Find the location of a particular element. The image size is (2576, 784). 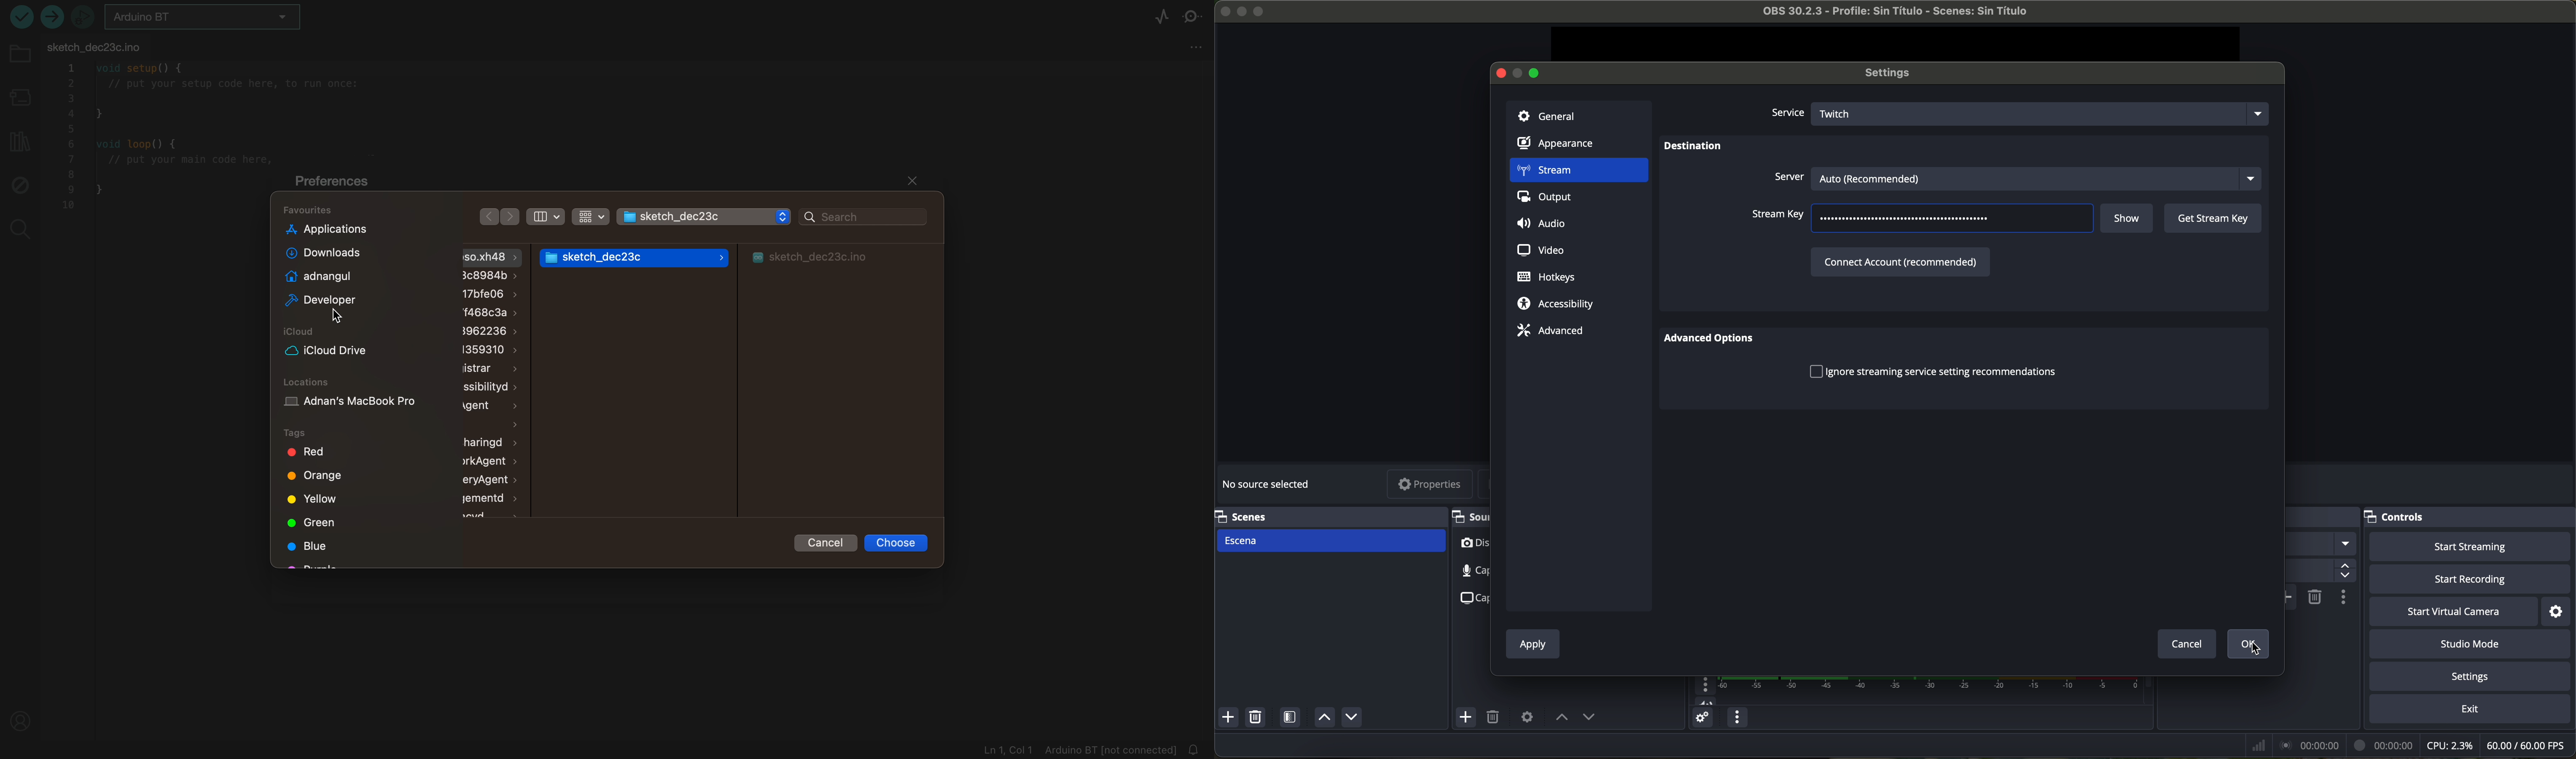

remove selected source is located at coordinates (1495, 718).